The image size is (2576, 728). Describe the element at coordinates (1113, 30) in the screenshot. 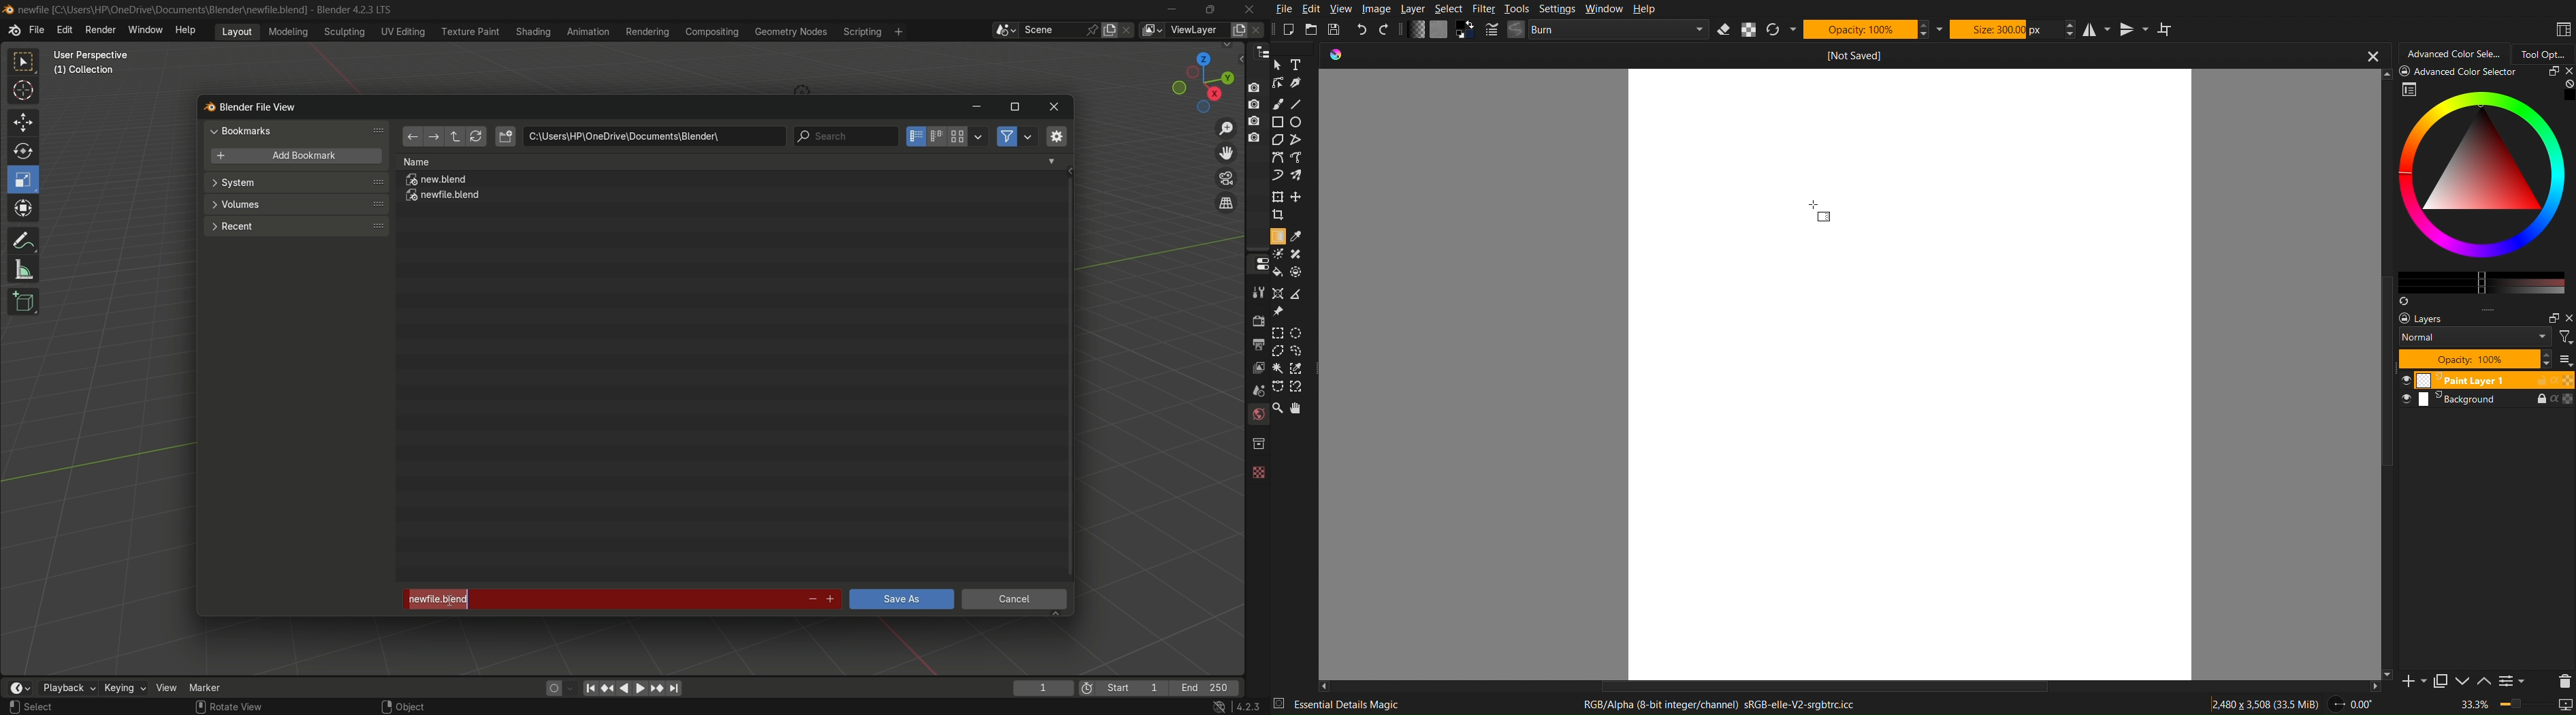

I see `new scene` at that location.